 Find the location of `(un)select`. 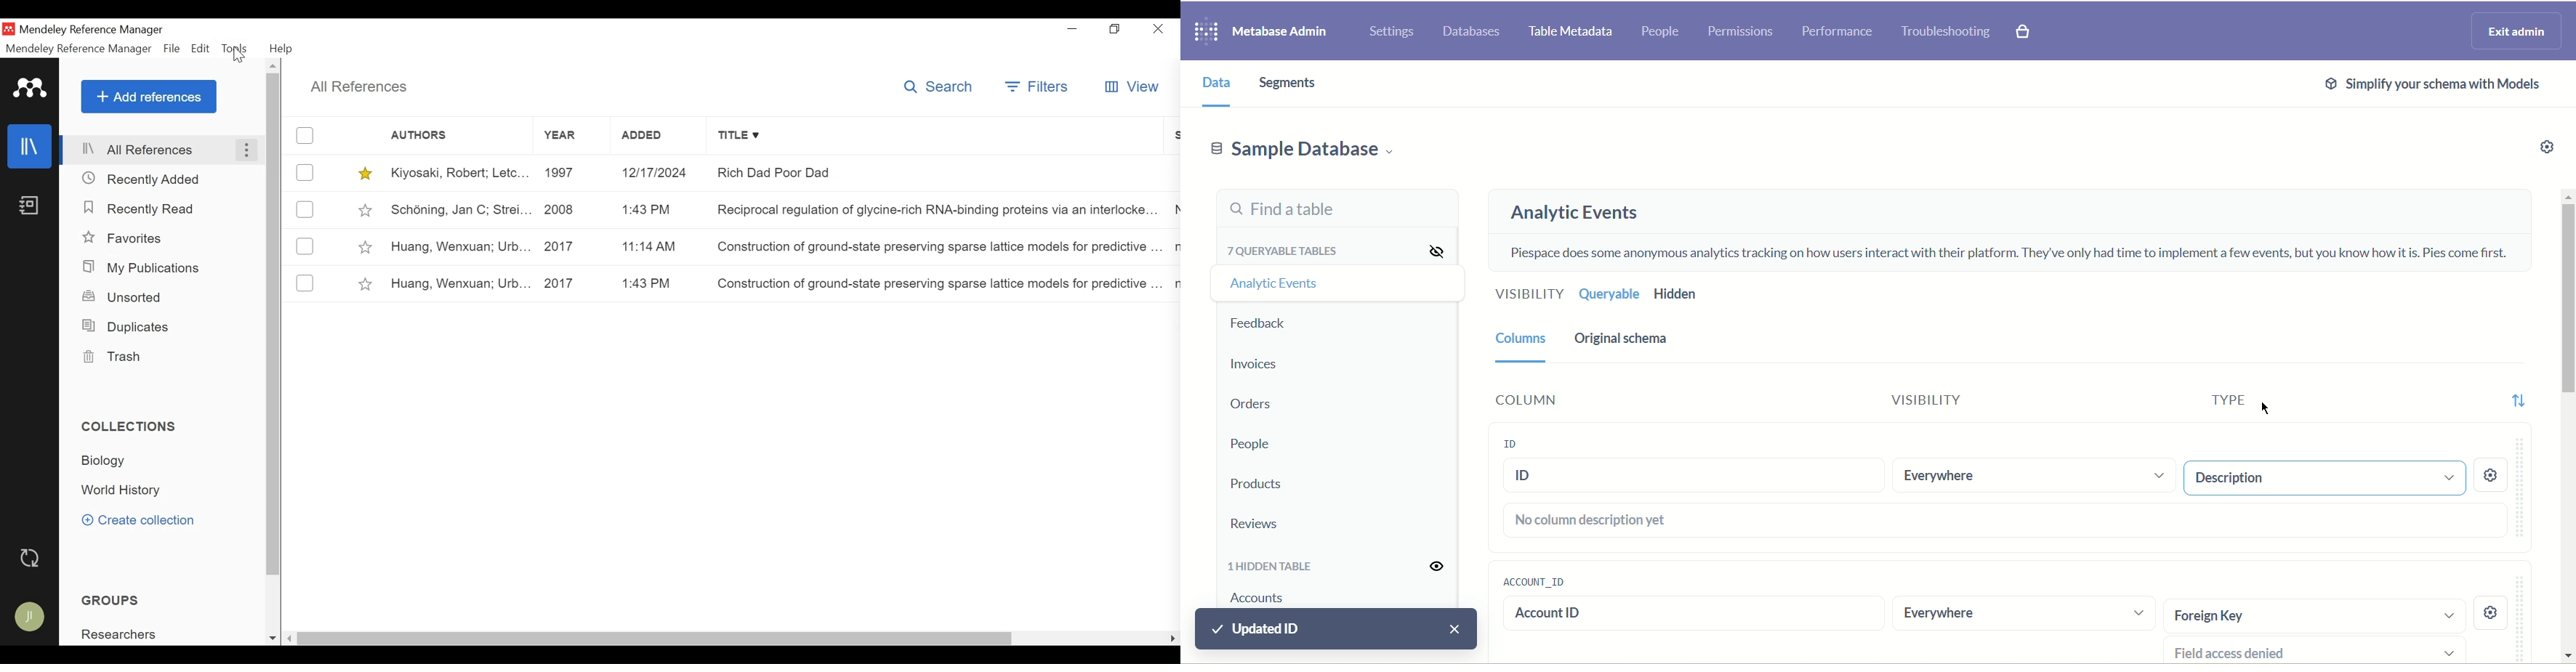

(un)select is located at coordinates (304, 209).